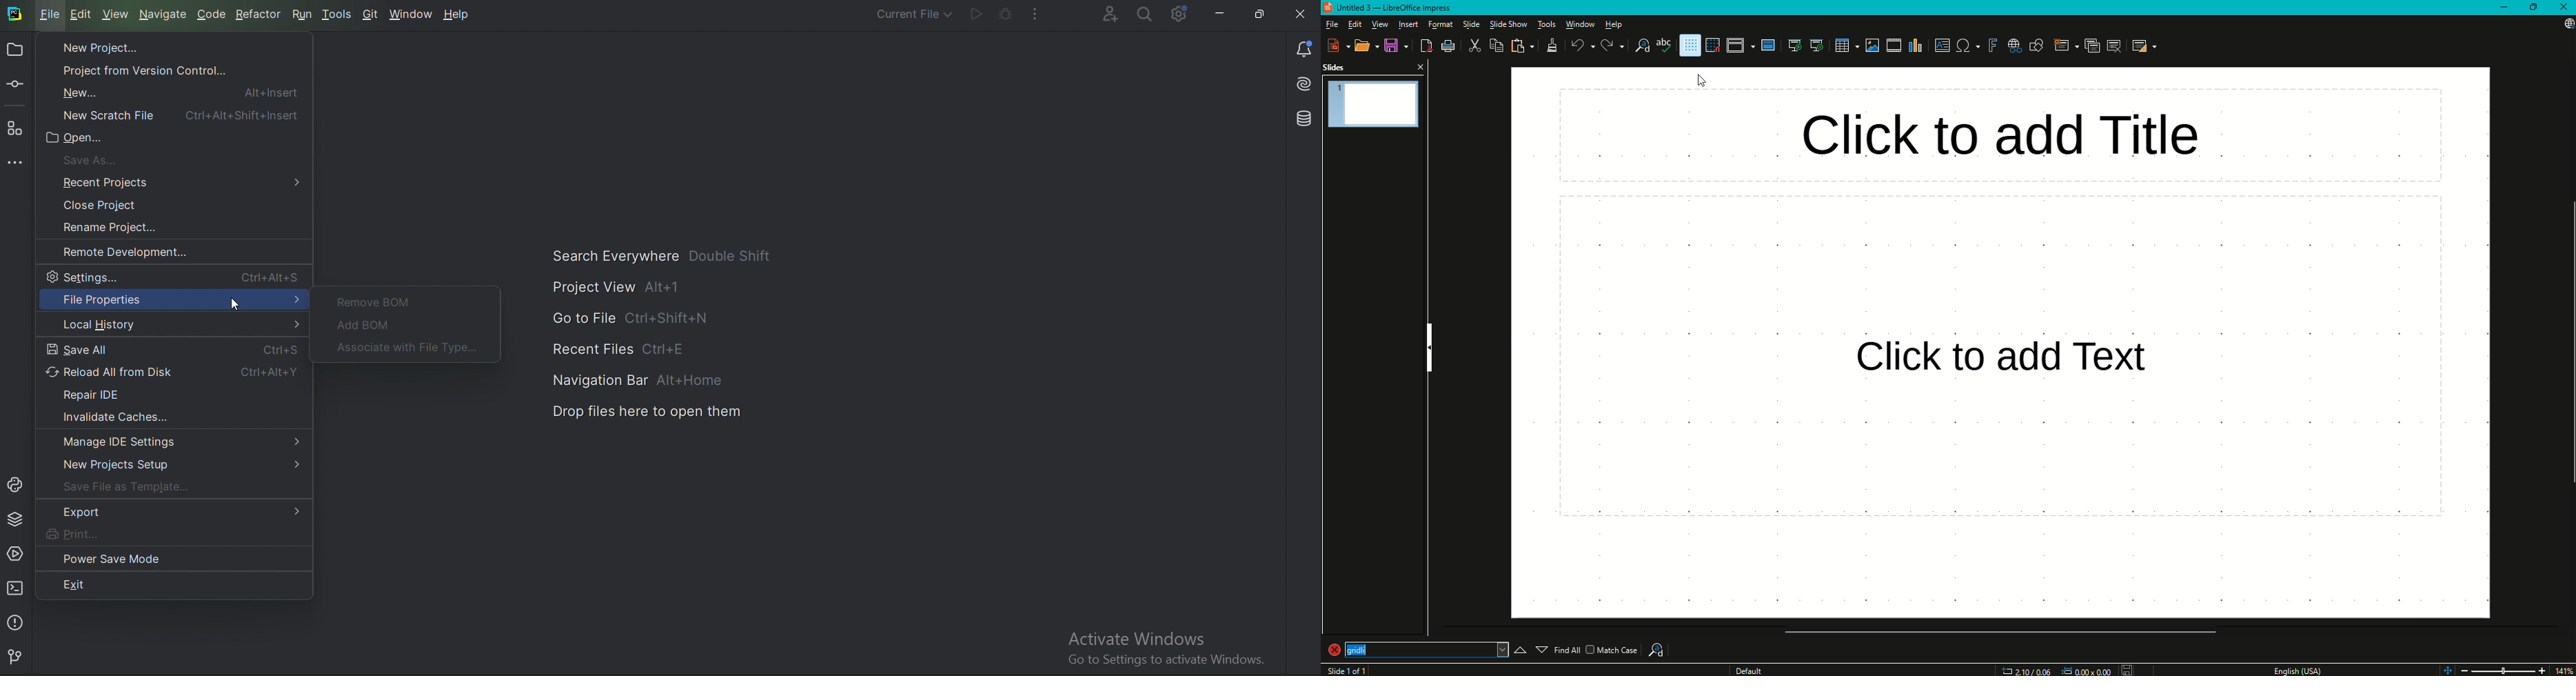  What do you see at coordinates (1390, 8) in the screenshot?
I see `Untitled - Libreoffice Impress` at bounding box center [1390, 8].